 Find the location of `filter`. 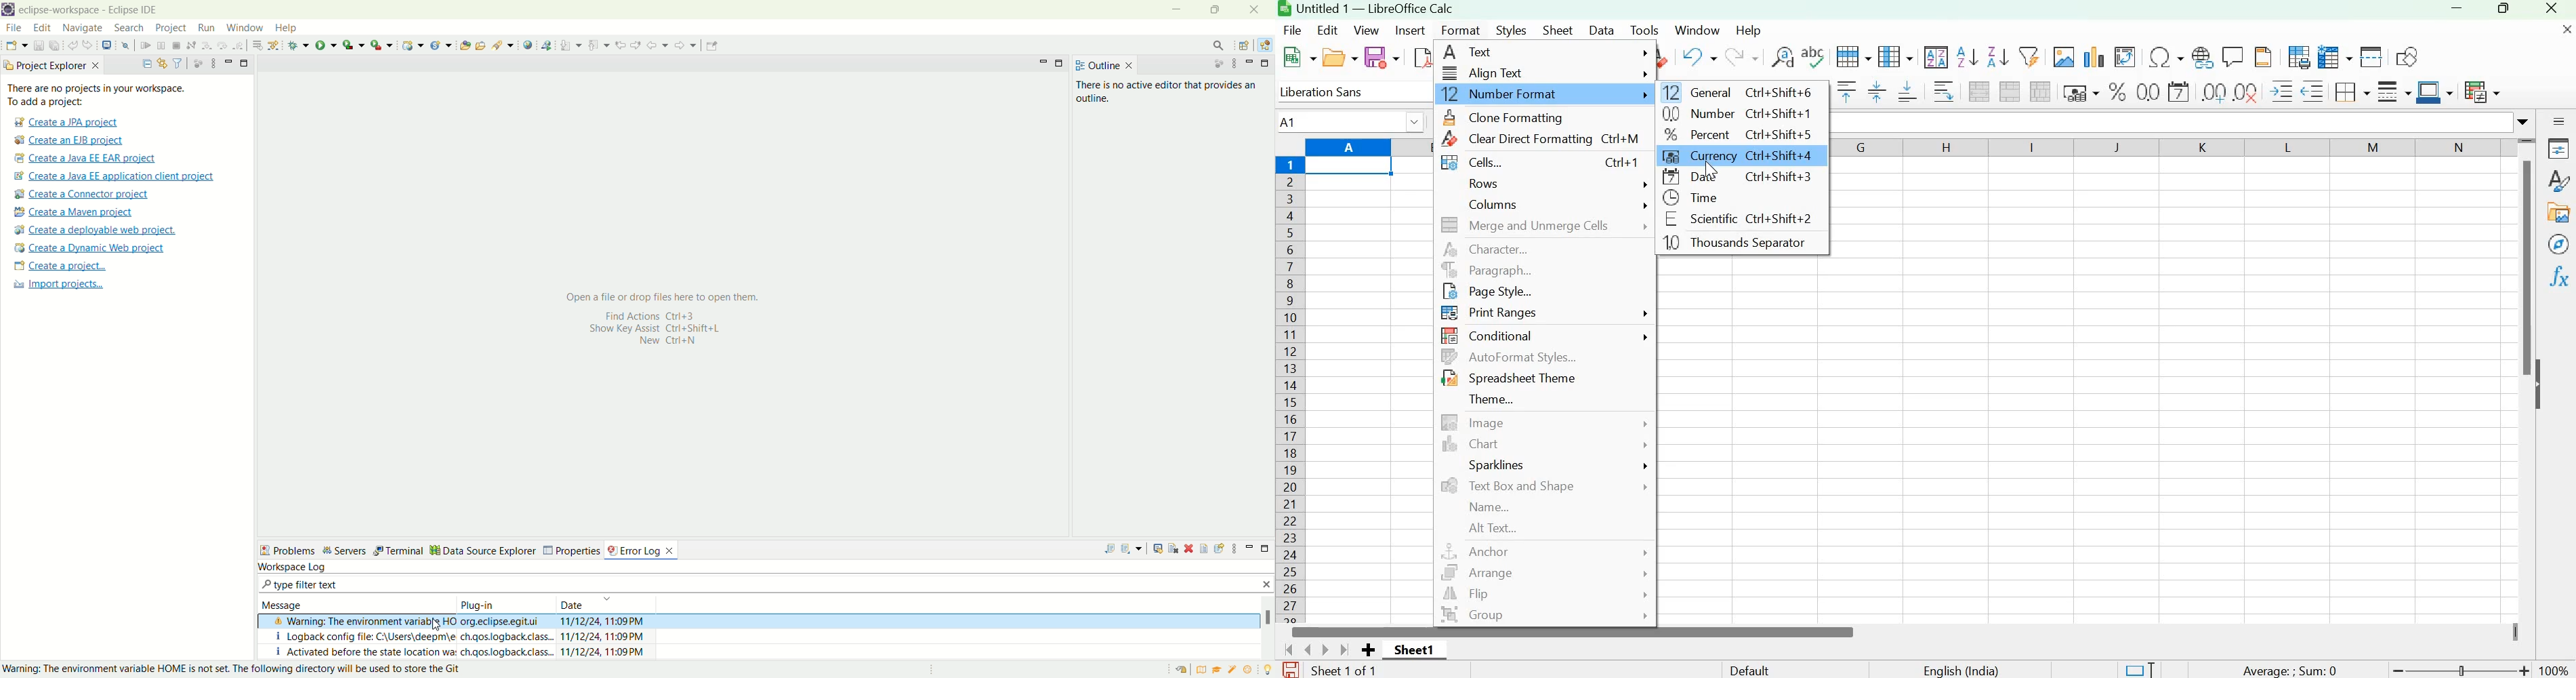

filter is located at coordinates (178, 62).